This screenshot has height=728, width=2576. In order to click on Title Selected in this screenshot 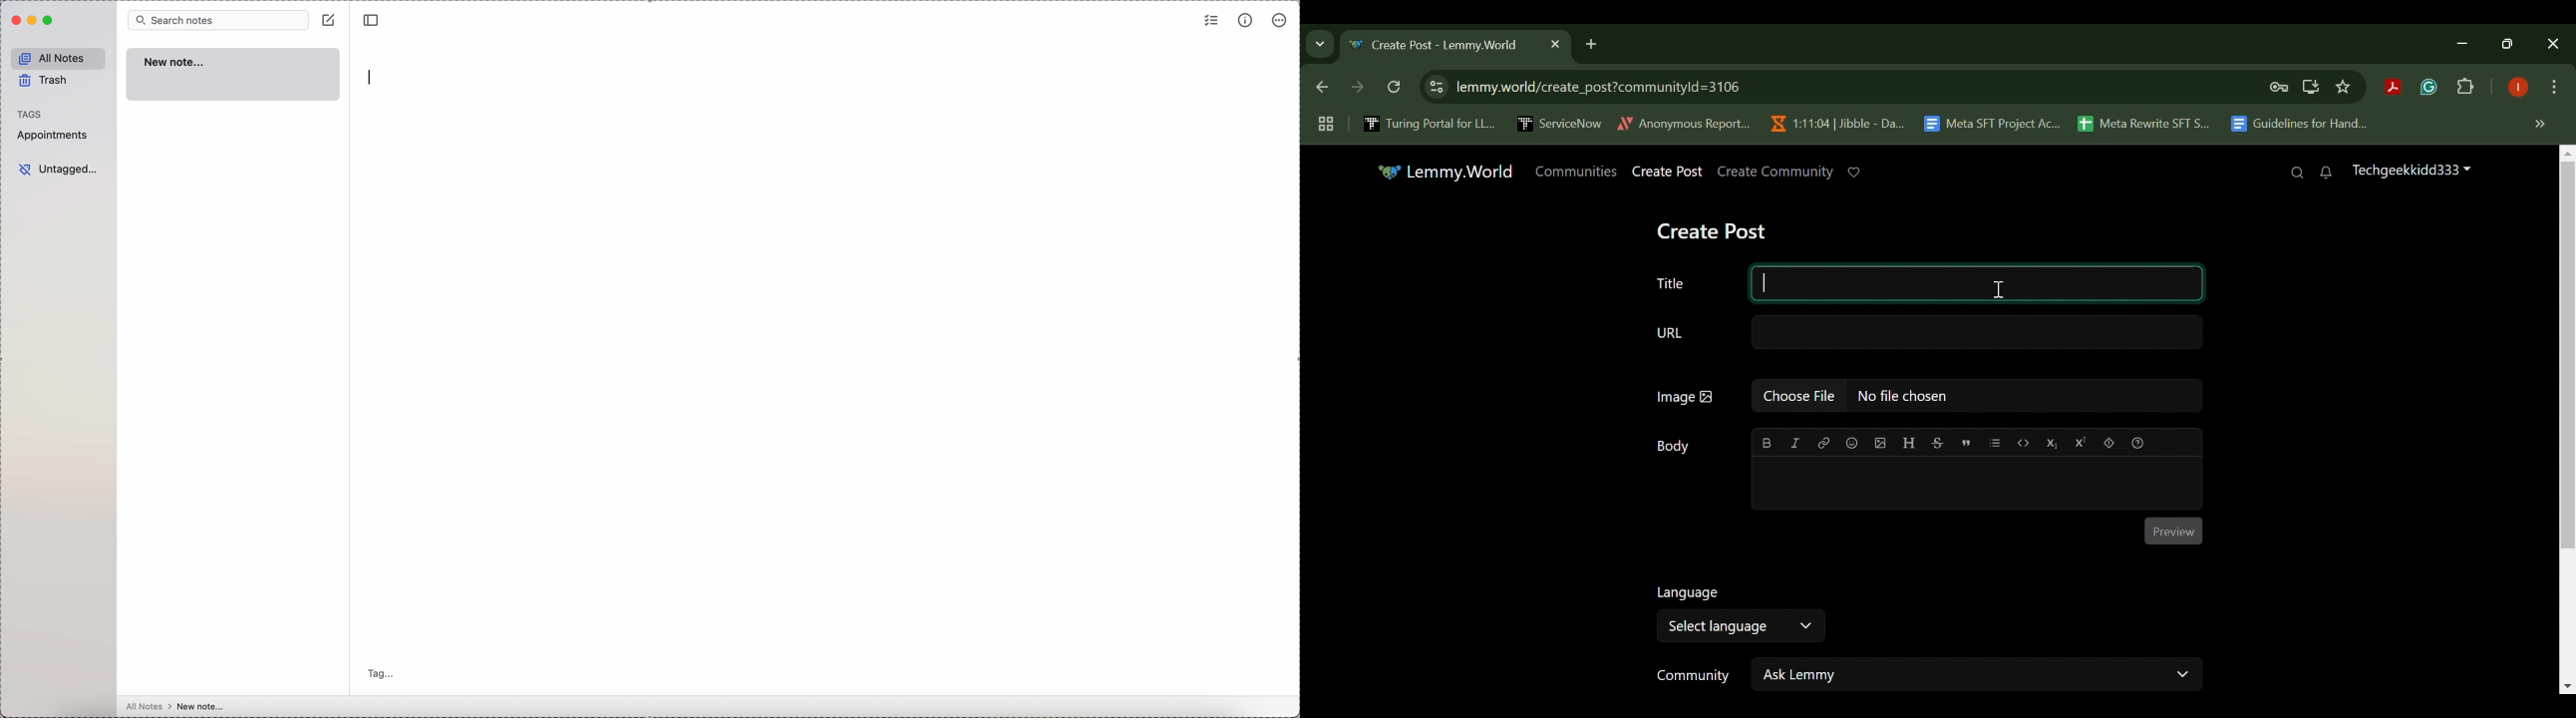, I will do `click(1924, 281)`.